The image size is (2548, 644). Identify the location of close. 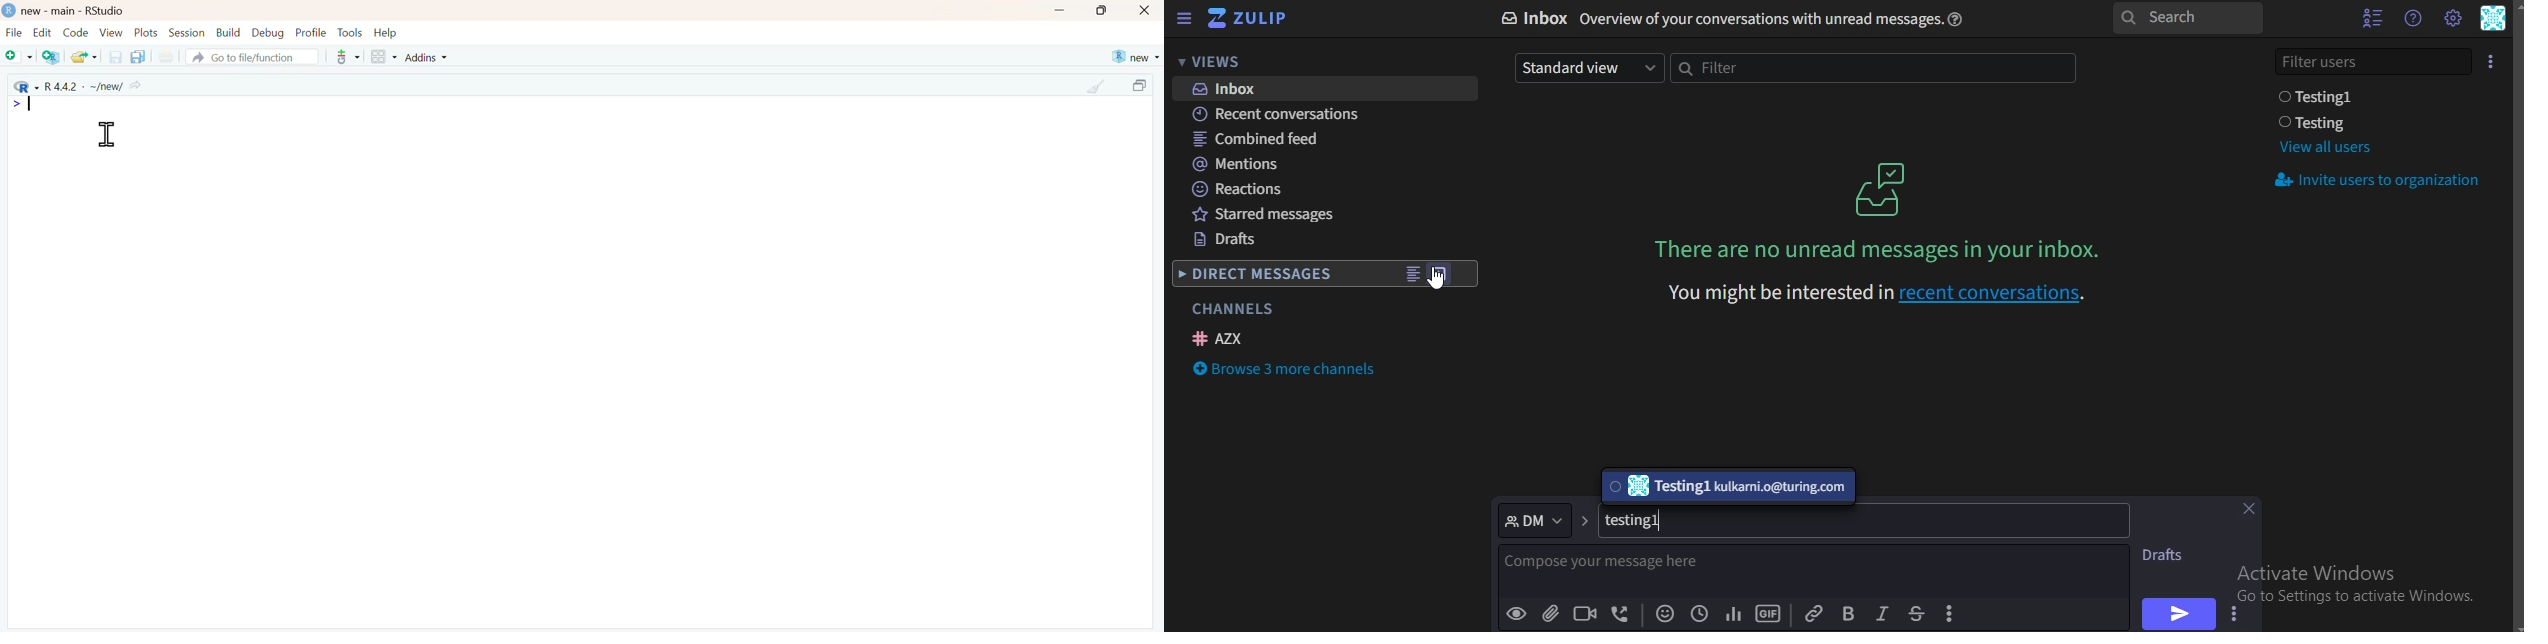
(1146, 11).